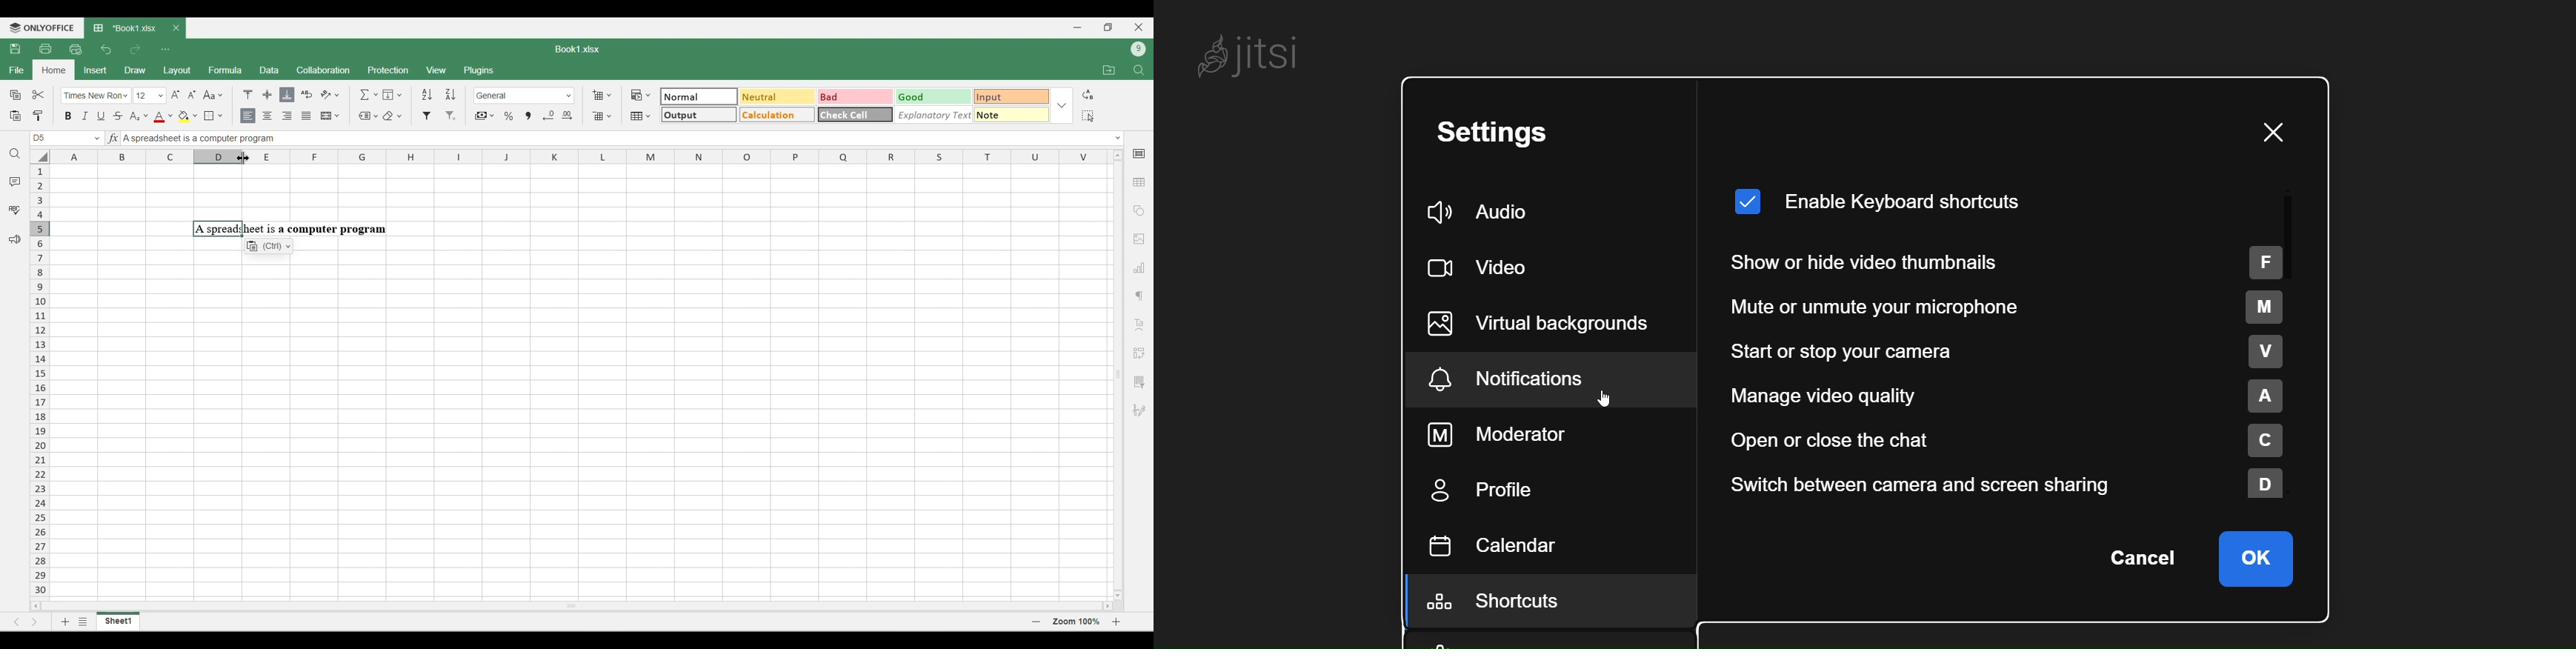 The image size is (2576, 672). What do you see at coordinates (1139, 27) in the screenshot?
I see `Close interface` at bounding box center [1139, 27].